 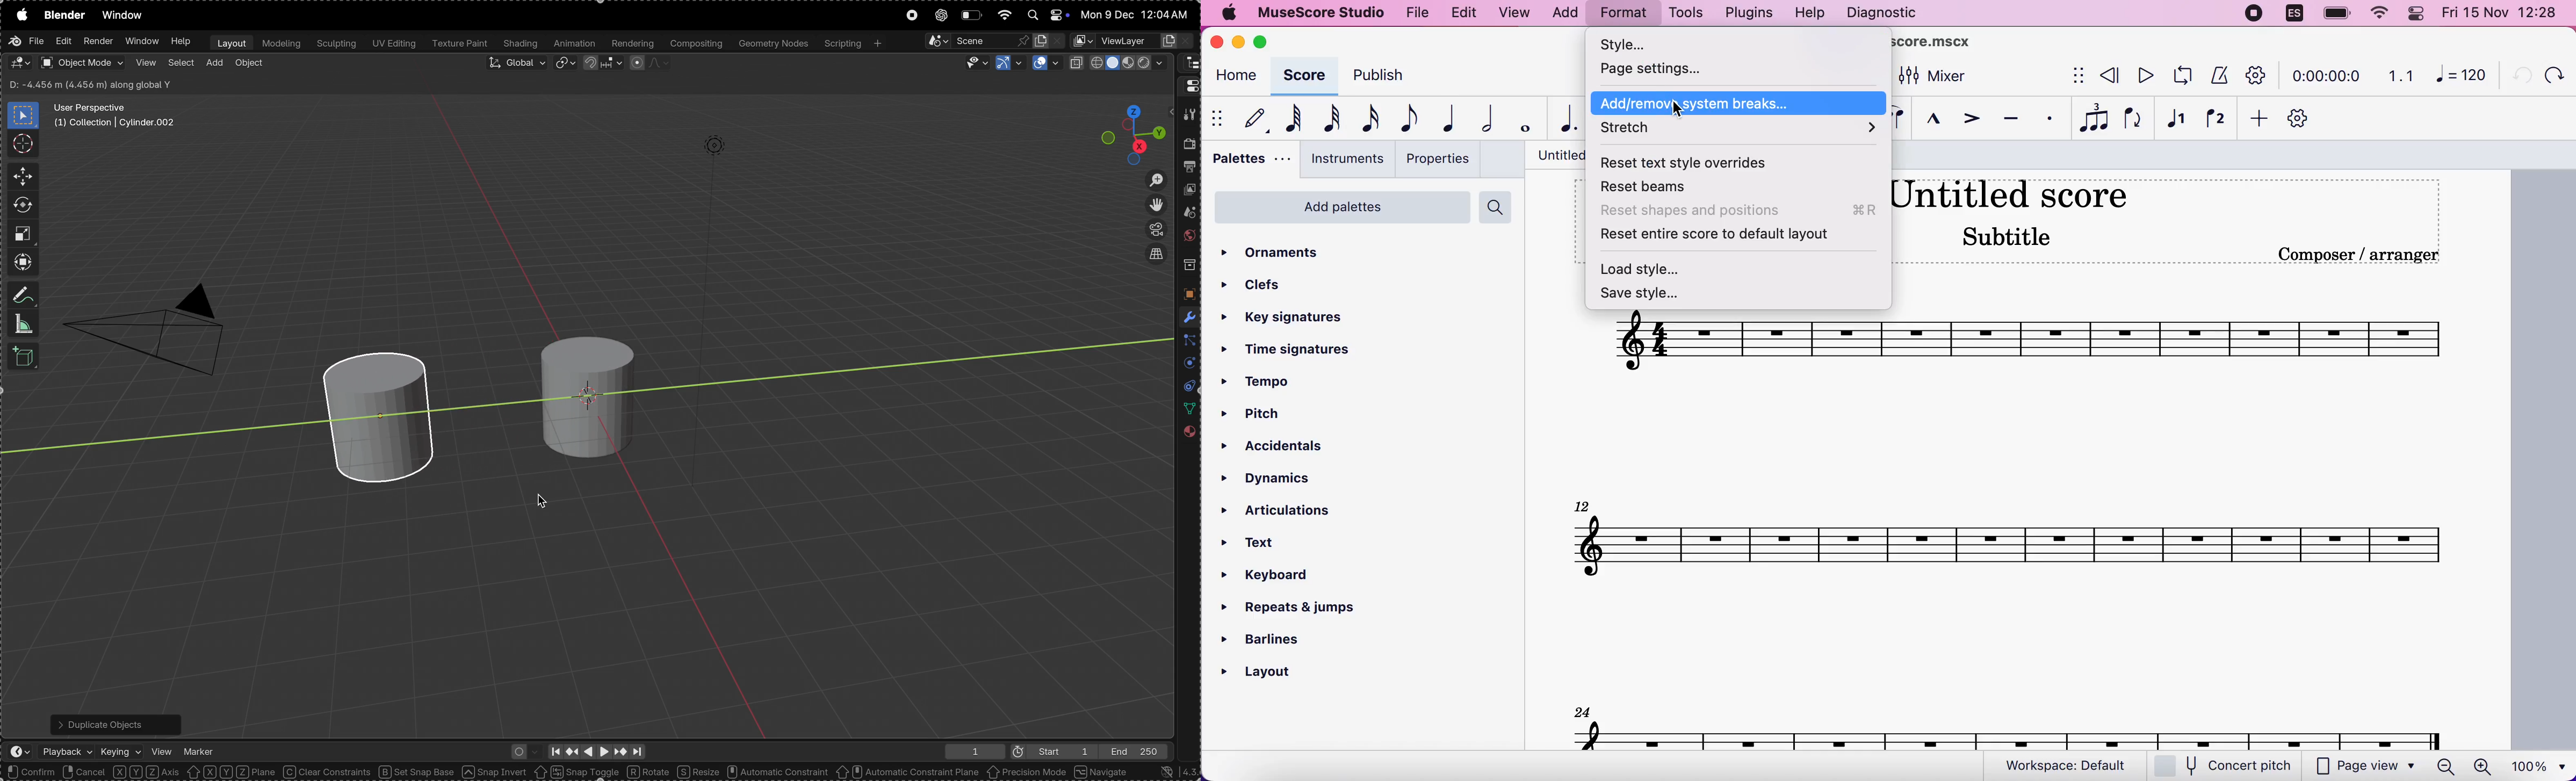 I want to click on flip direction, so click(x=2134, y=119).